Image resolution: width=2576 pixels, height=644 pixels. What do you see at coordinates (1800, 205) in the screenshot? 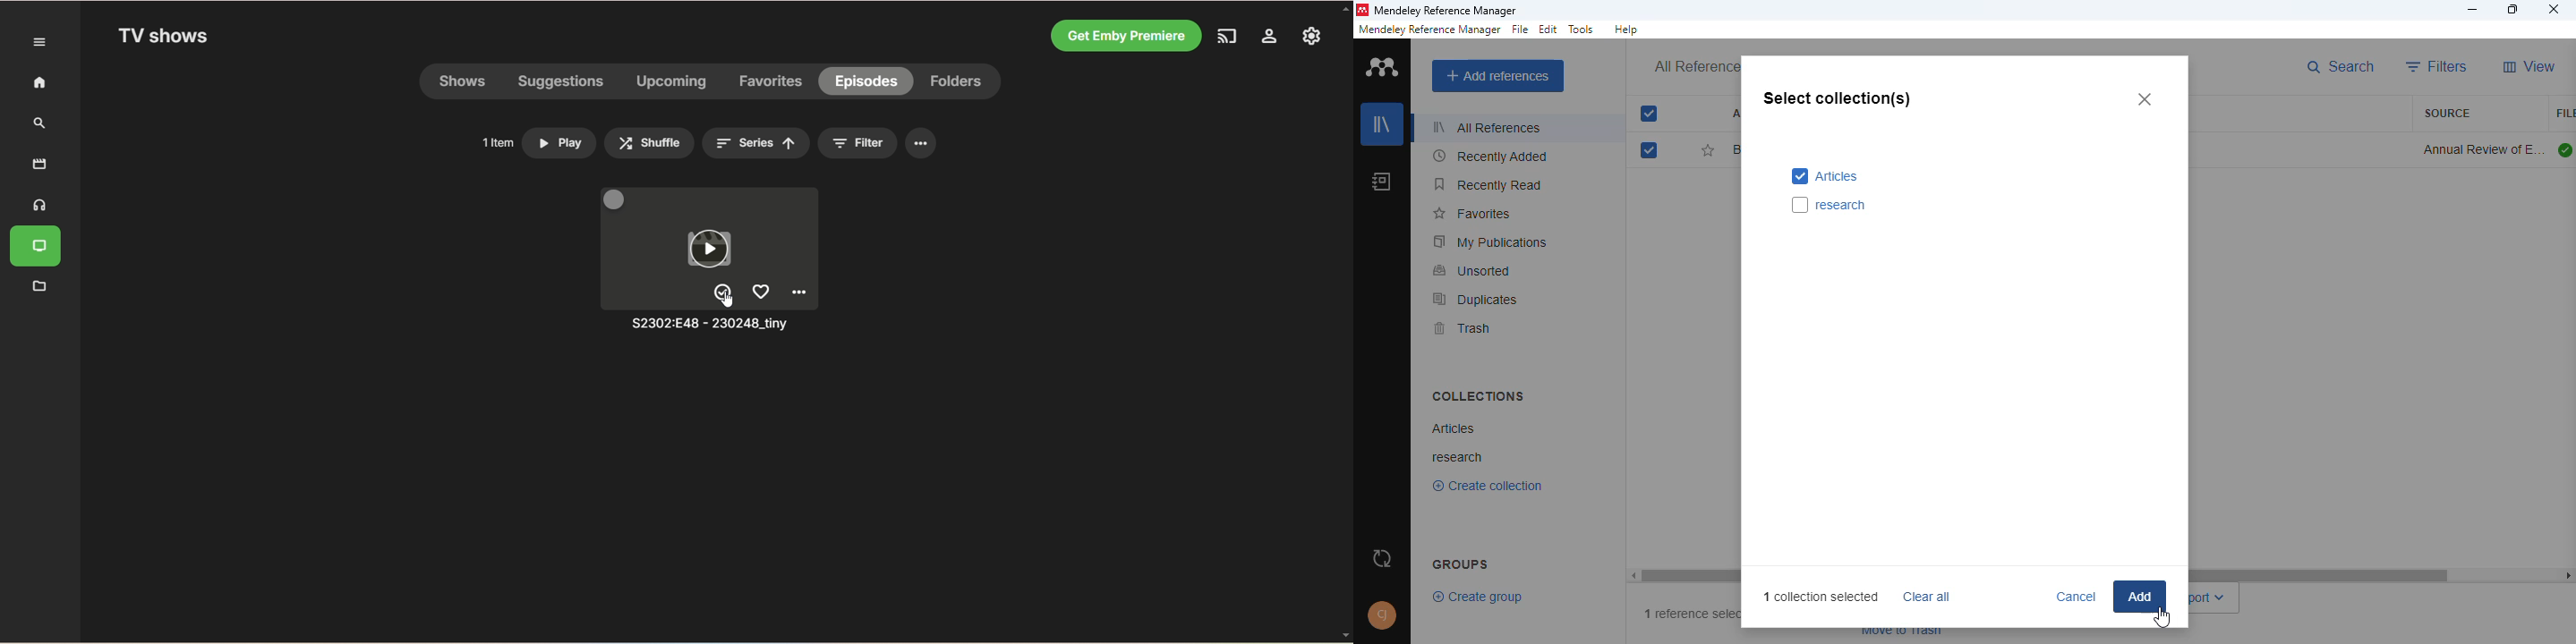
I see `select` at bounding box center [1800, 205].